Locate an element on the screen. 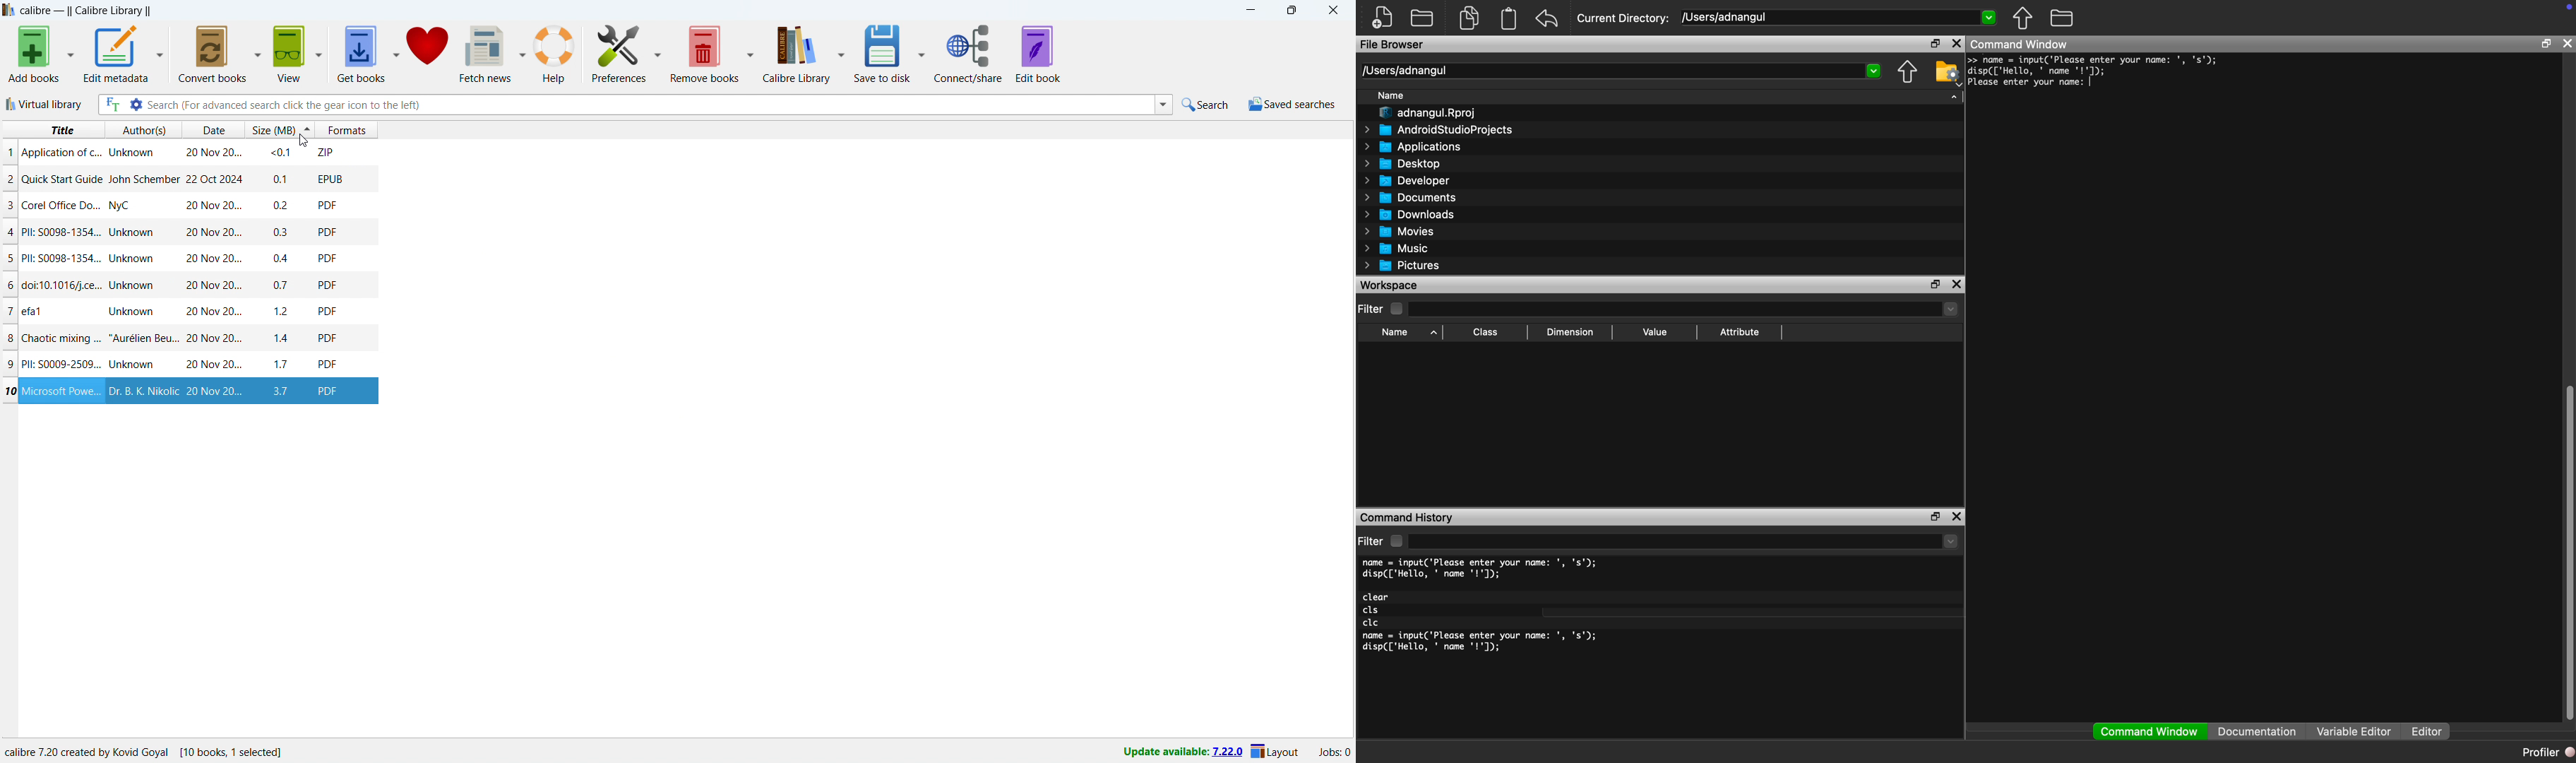 This screenshot has height=784, width=2576. title is located at coordinates (61, 363).